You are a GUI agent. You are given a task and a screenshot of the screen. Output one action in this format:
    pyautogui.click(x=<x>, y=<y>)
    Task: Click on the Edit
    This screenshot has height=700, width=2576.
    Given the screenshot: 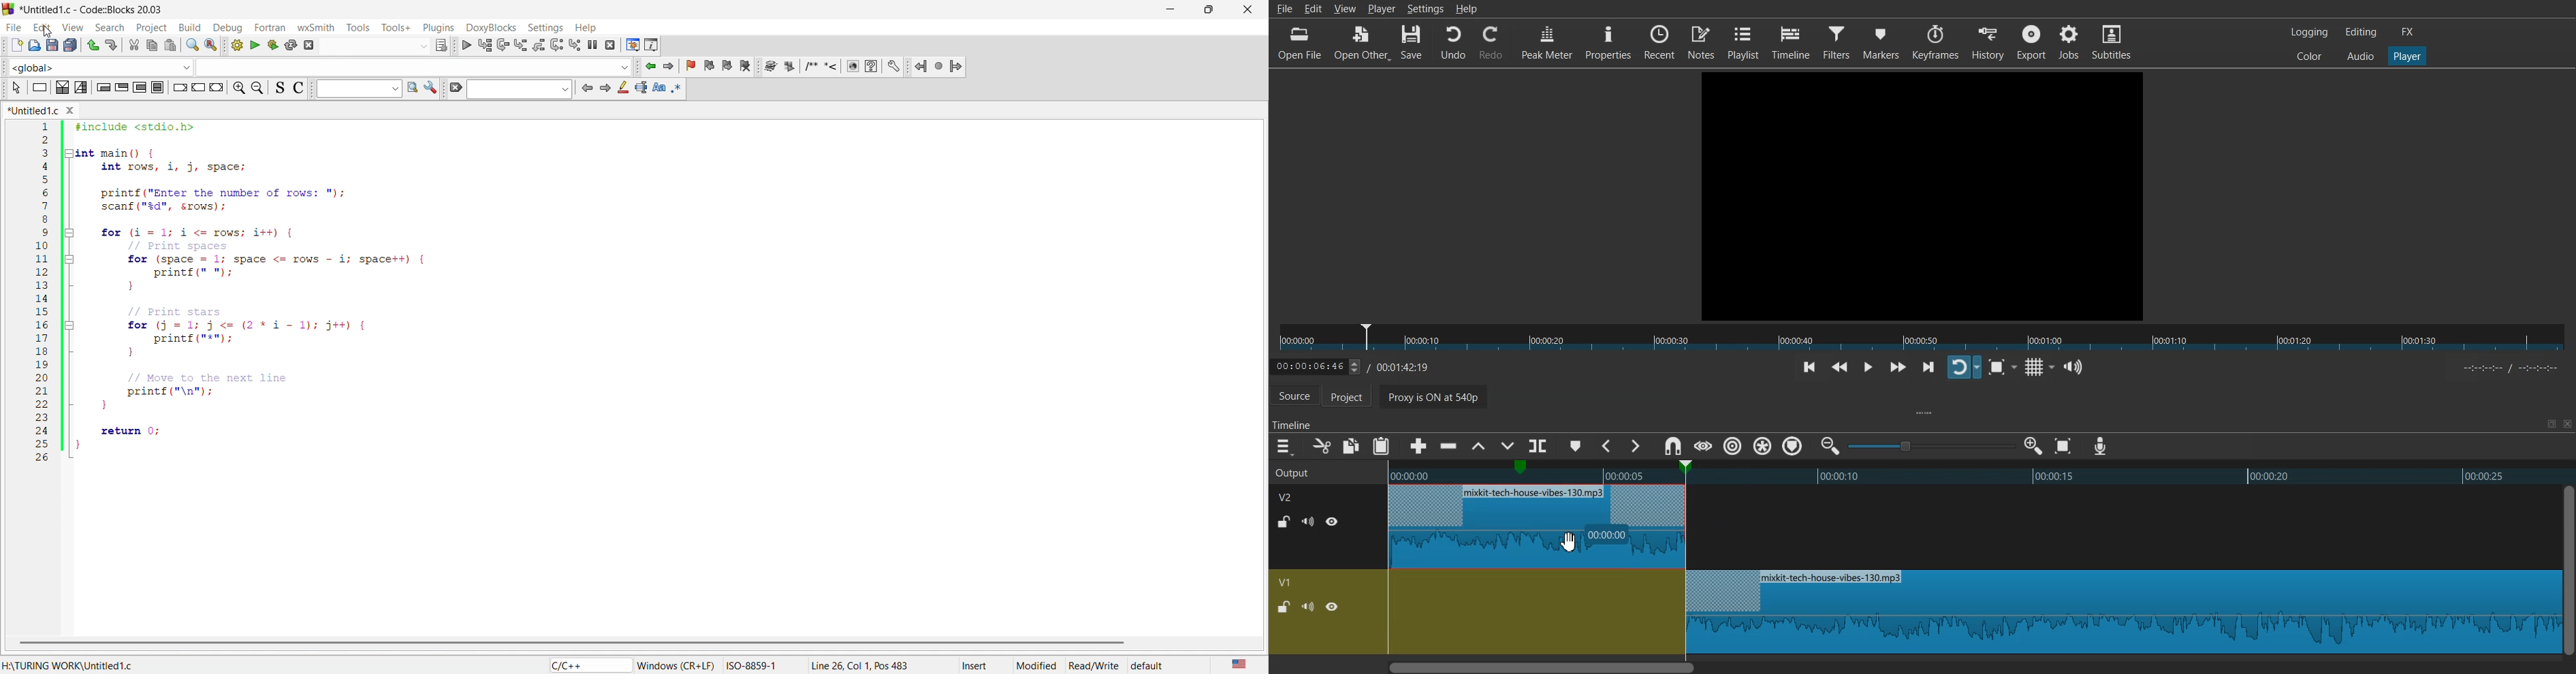 What is the action you would take?
    pyautogui.click(x=1316, y=9)
    